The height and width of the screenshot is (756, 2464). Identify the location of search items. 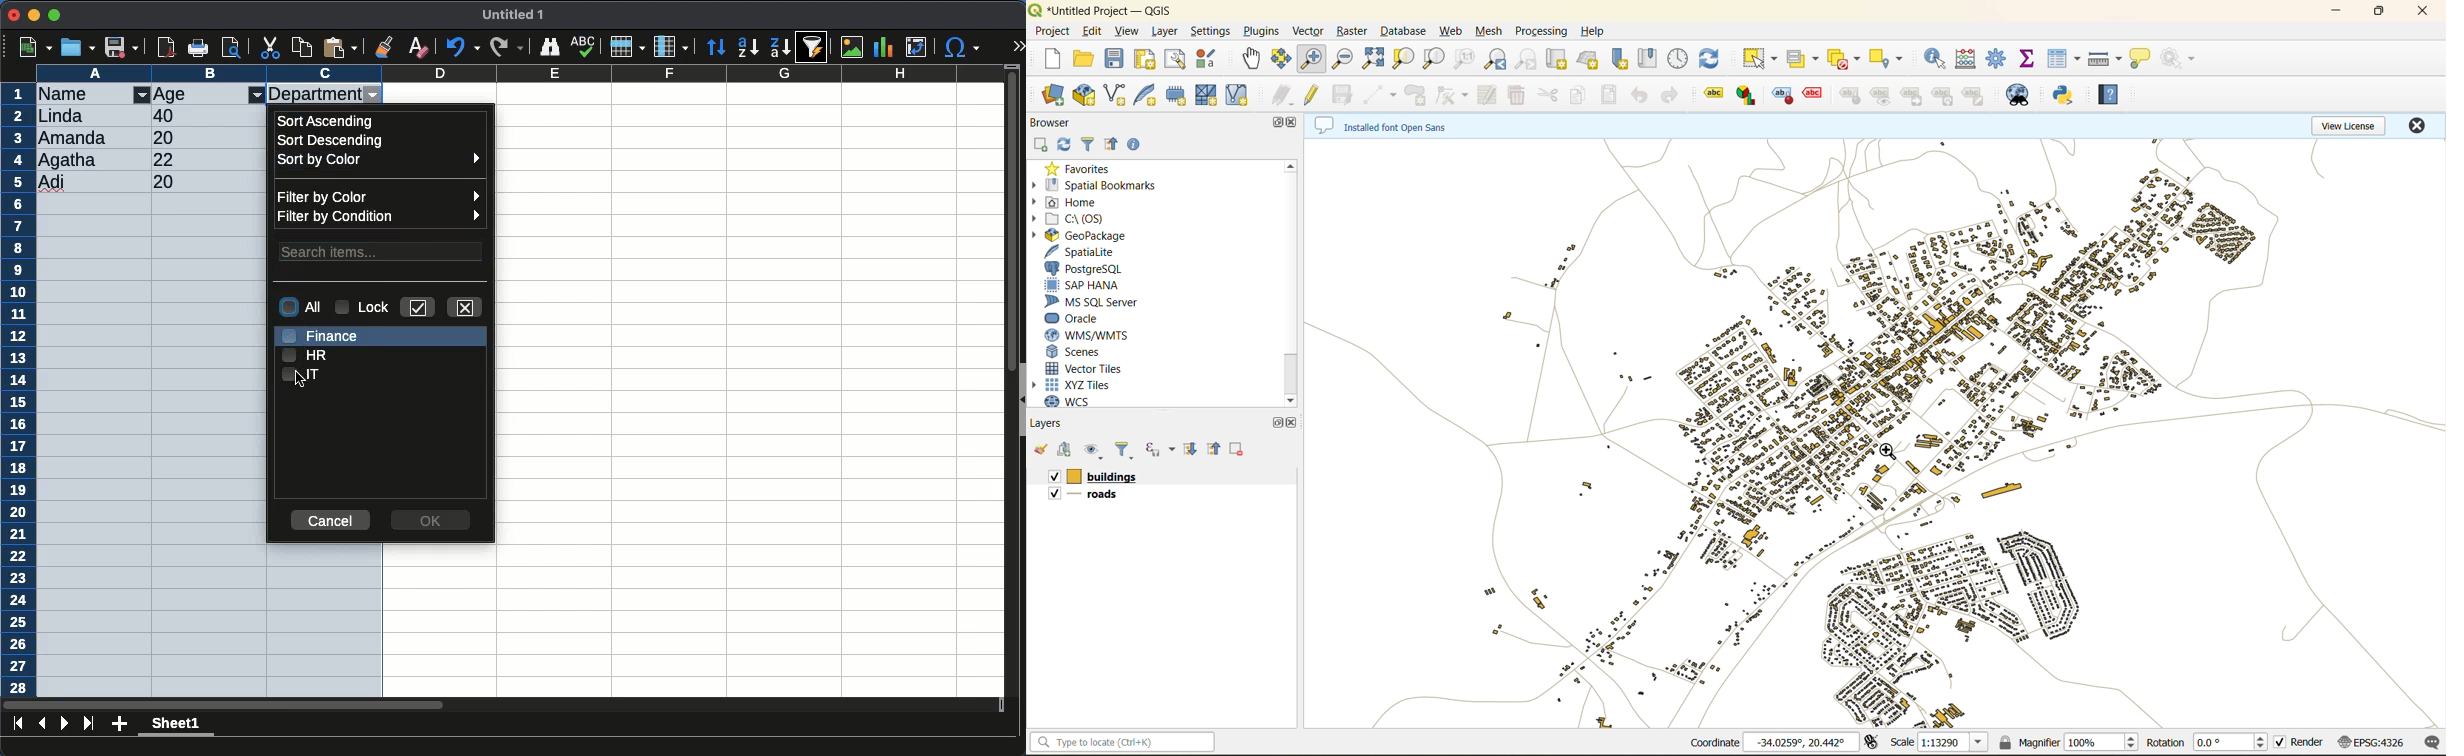
(382, 250).